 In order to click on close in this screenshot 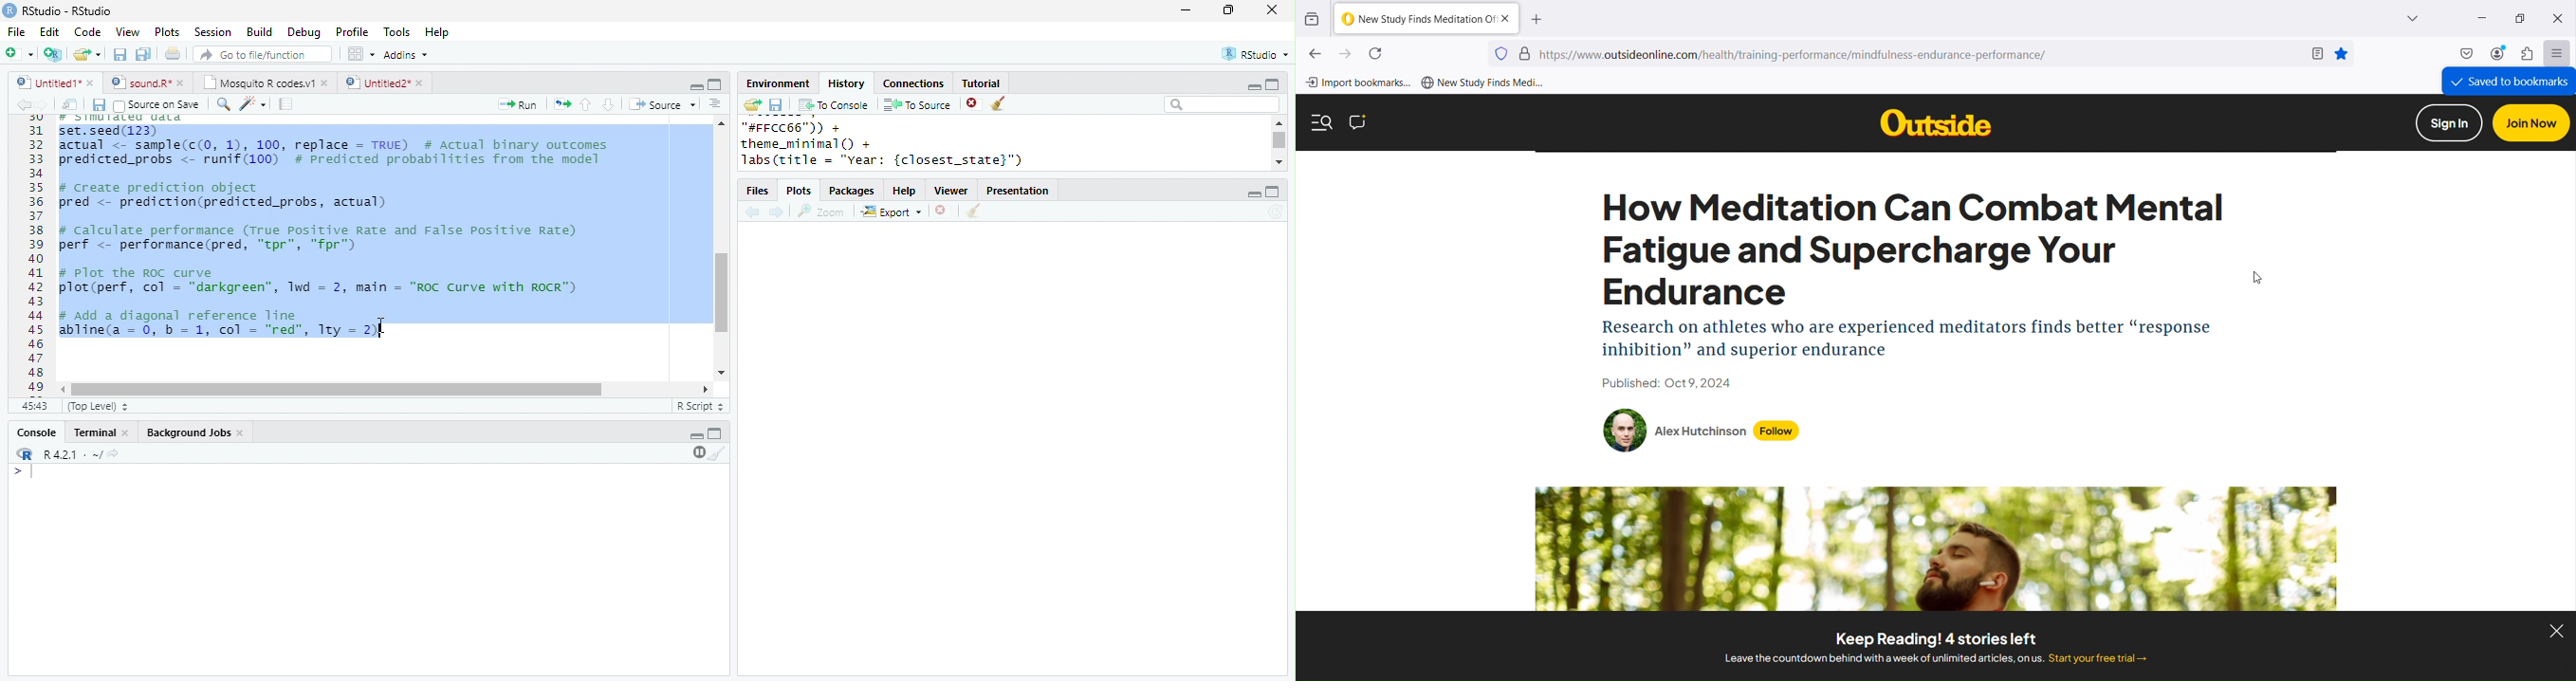, I will do `click(422, 83)`.